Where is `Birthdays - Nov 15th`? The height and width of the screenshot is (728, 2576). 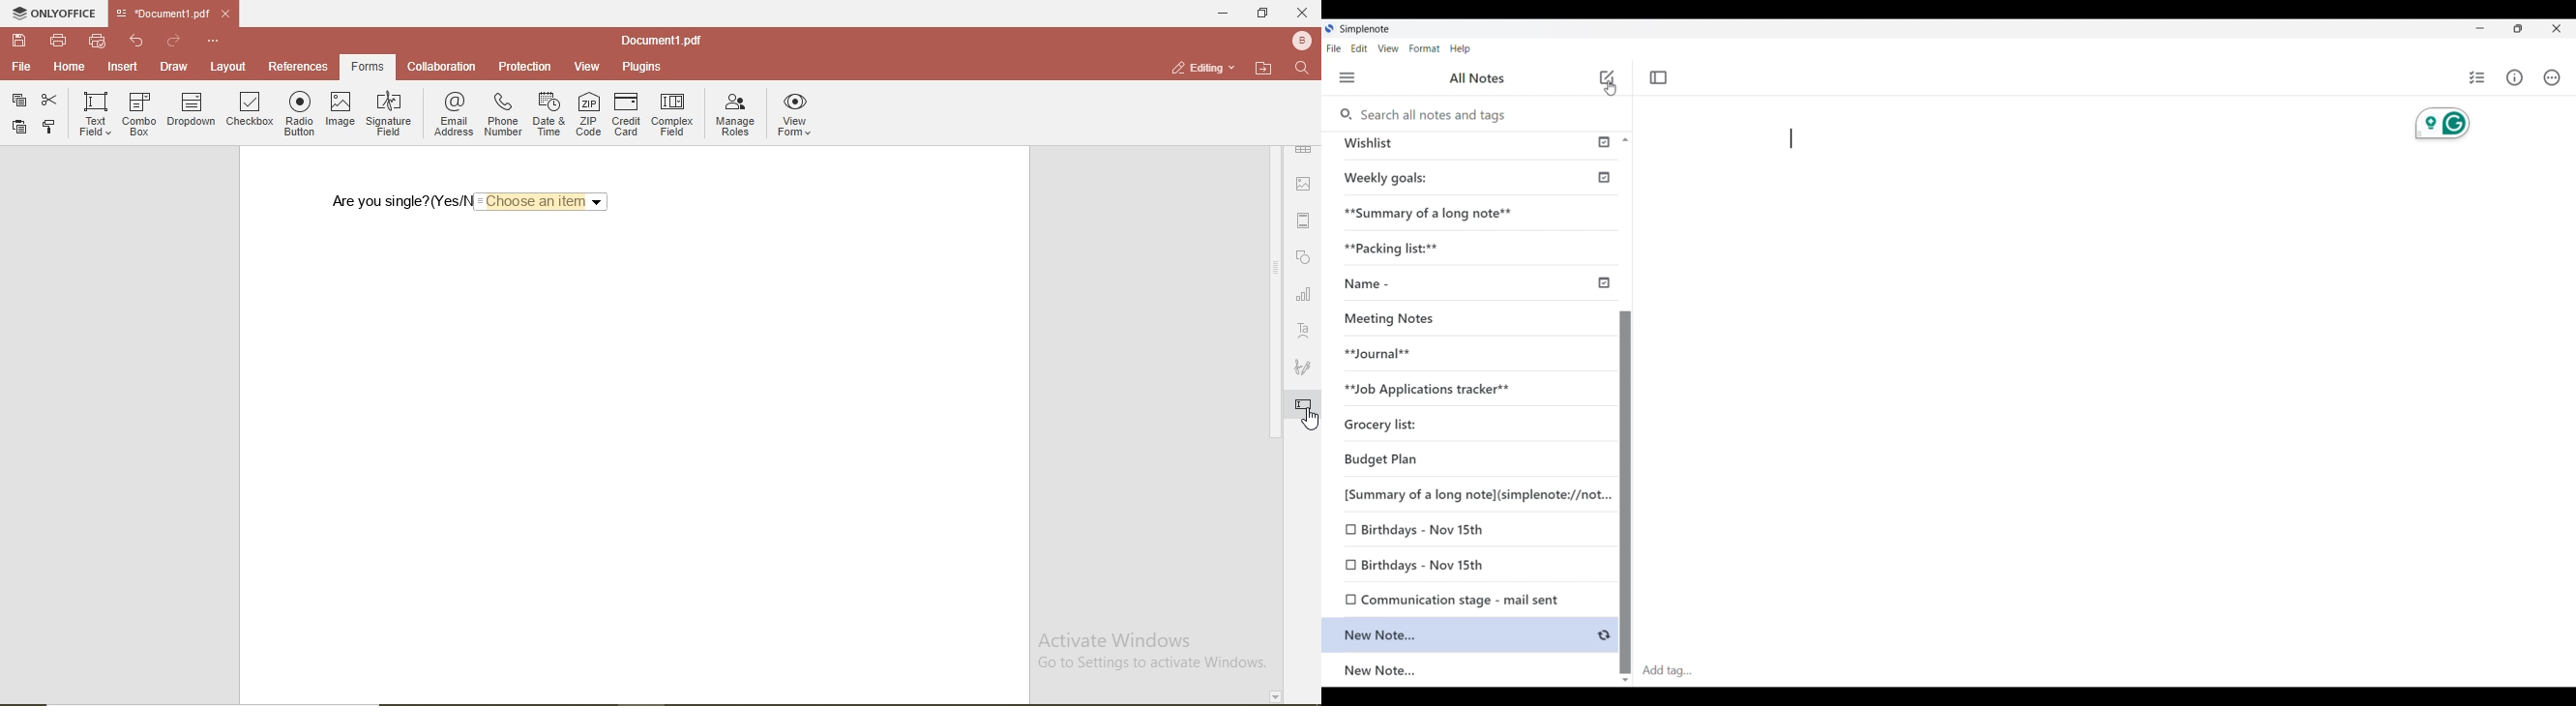
Birthdays - Nov 15th is located at coordinates (1434, 567).